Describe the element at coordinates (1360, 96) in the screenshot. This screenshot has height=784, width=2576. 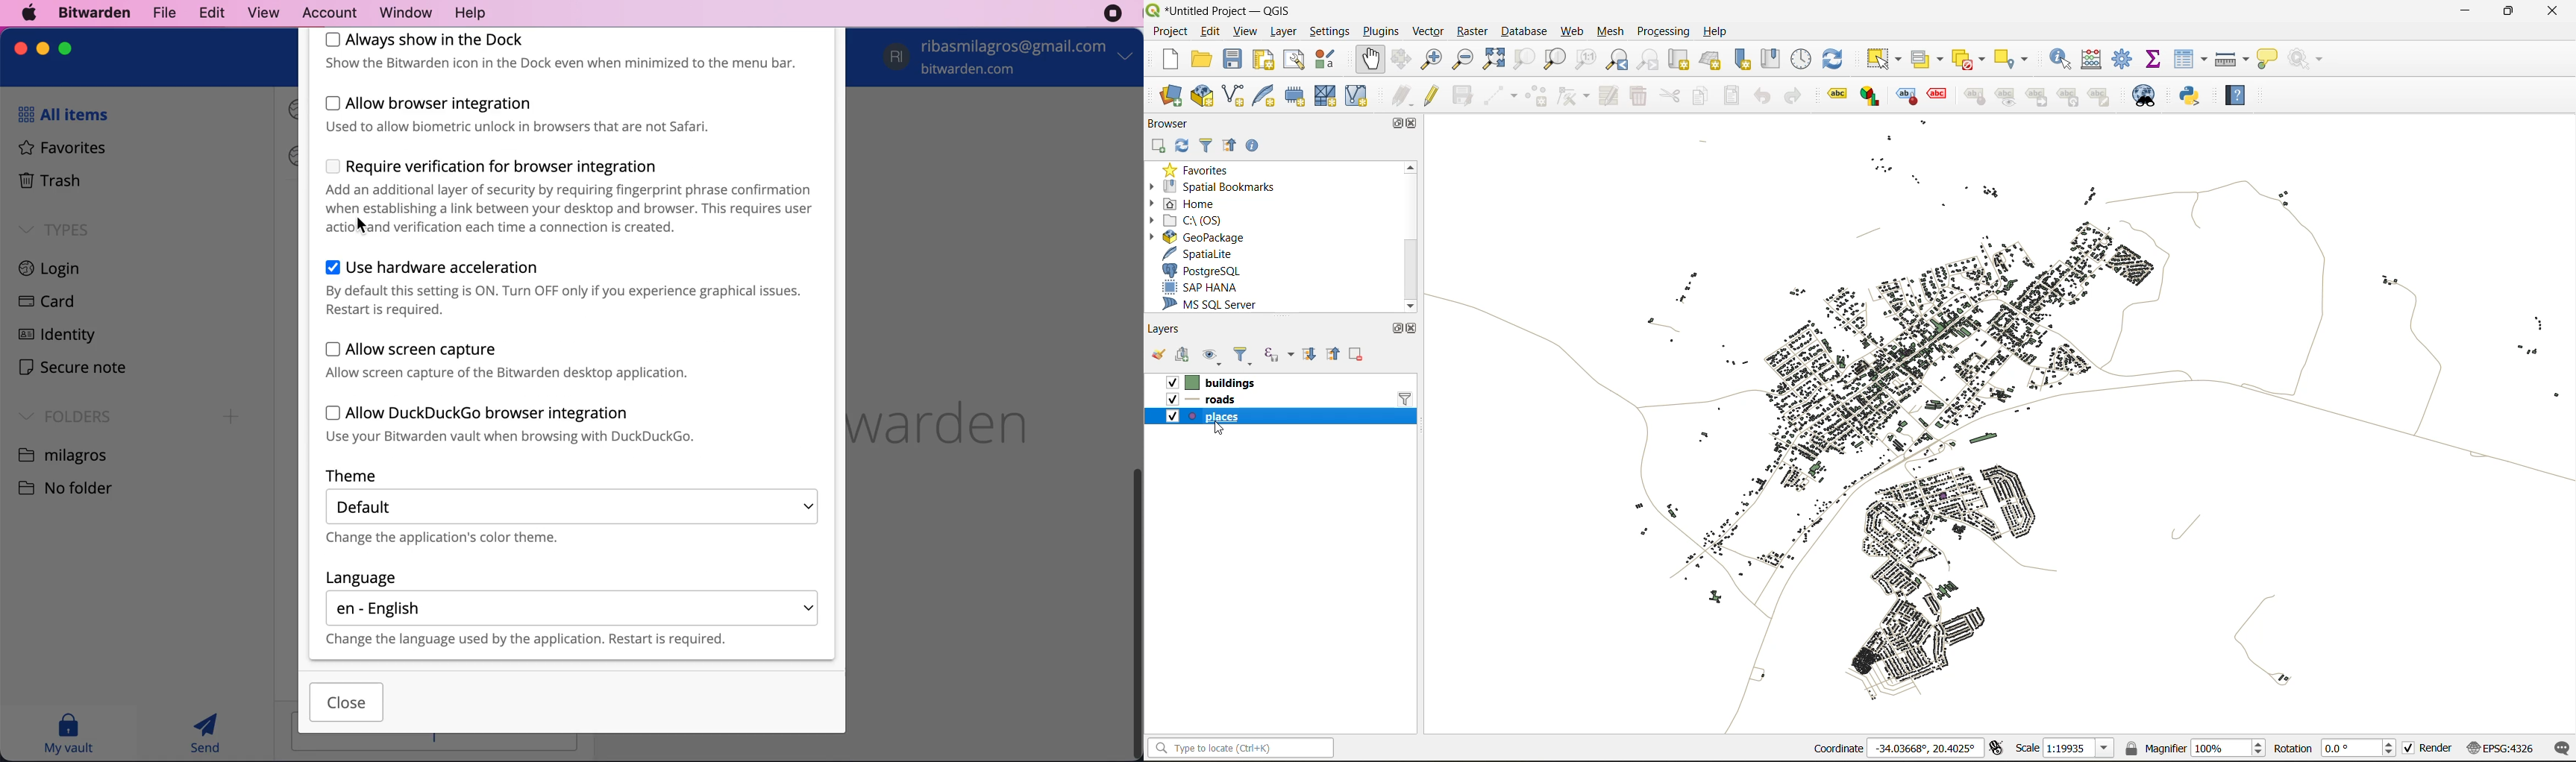
I see `new virtual layer` at that location.